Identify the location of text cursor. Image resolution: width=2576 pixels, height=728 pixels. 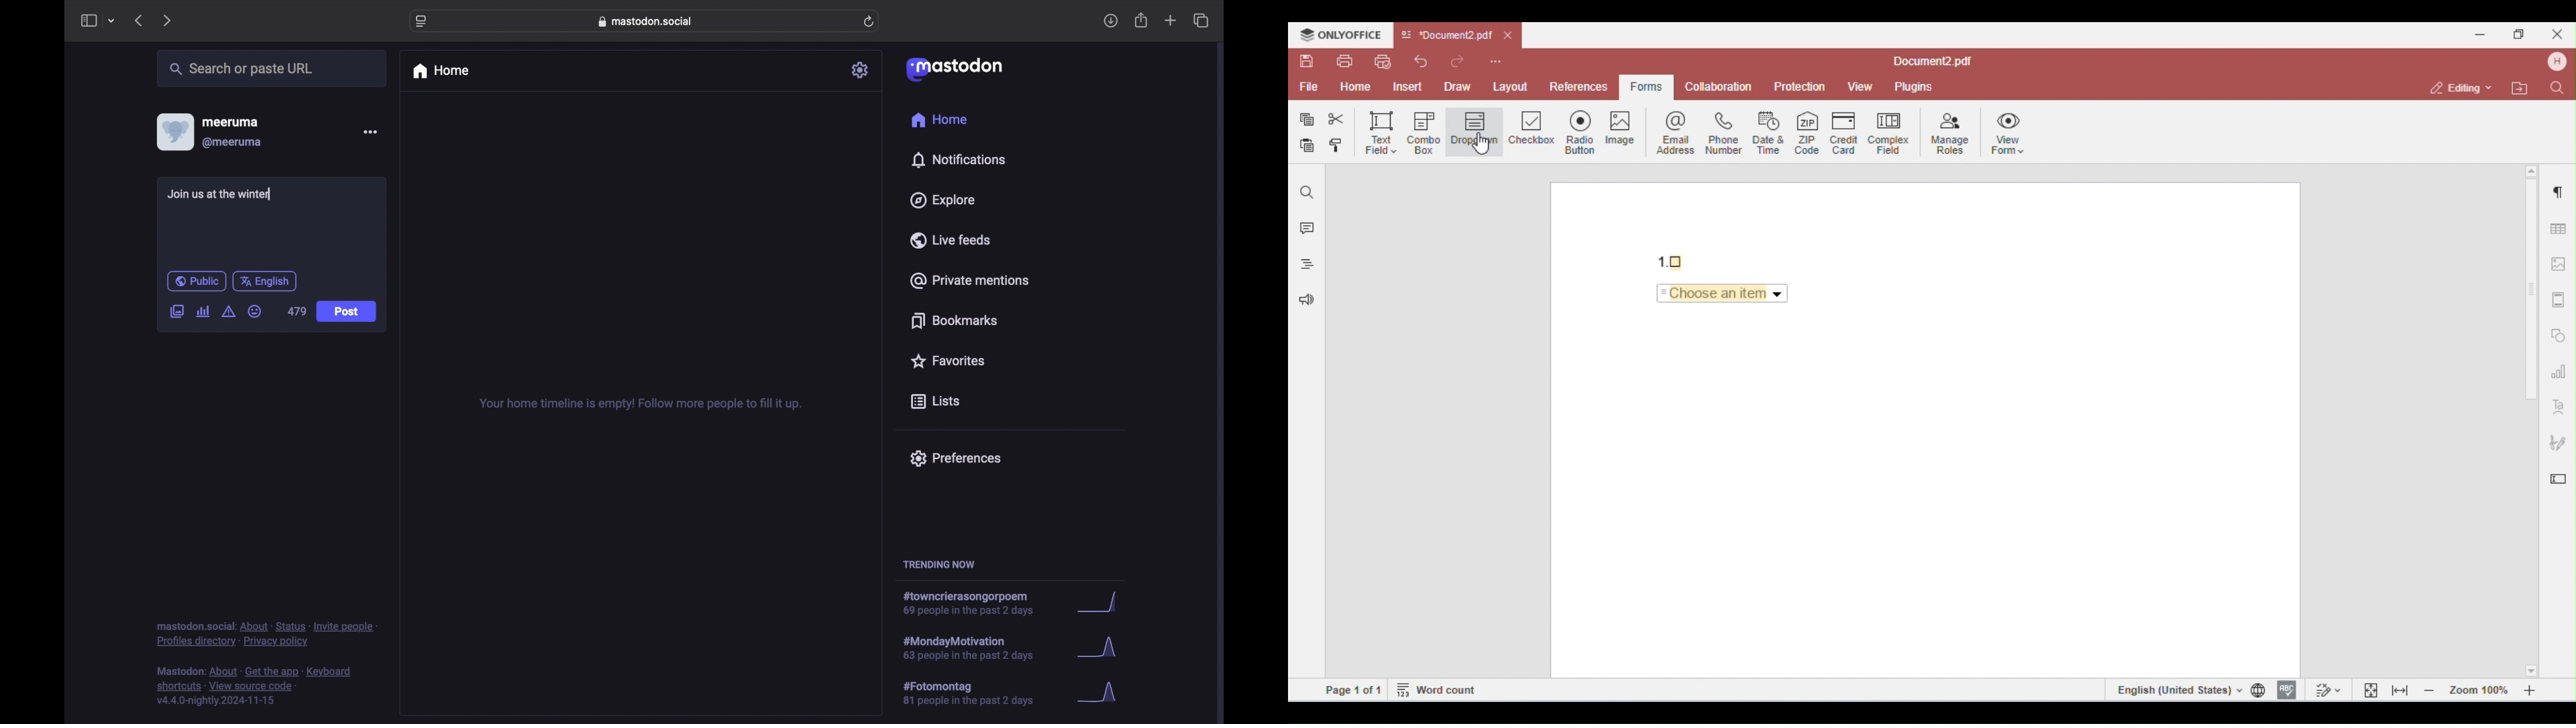
(272, 194).